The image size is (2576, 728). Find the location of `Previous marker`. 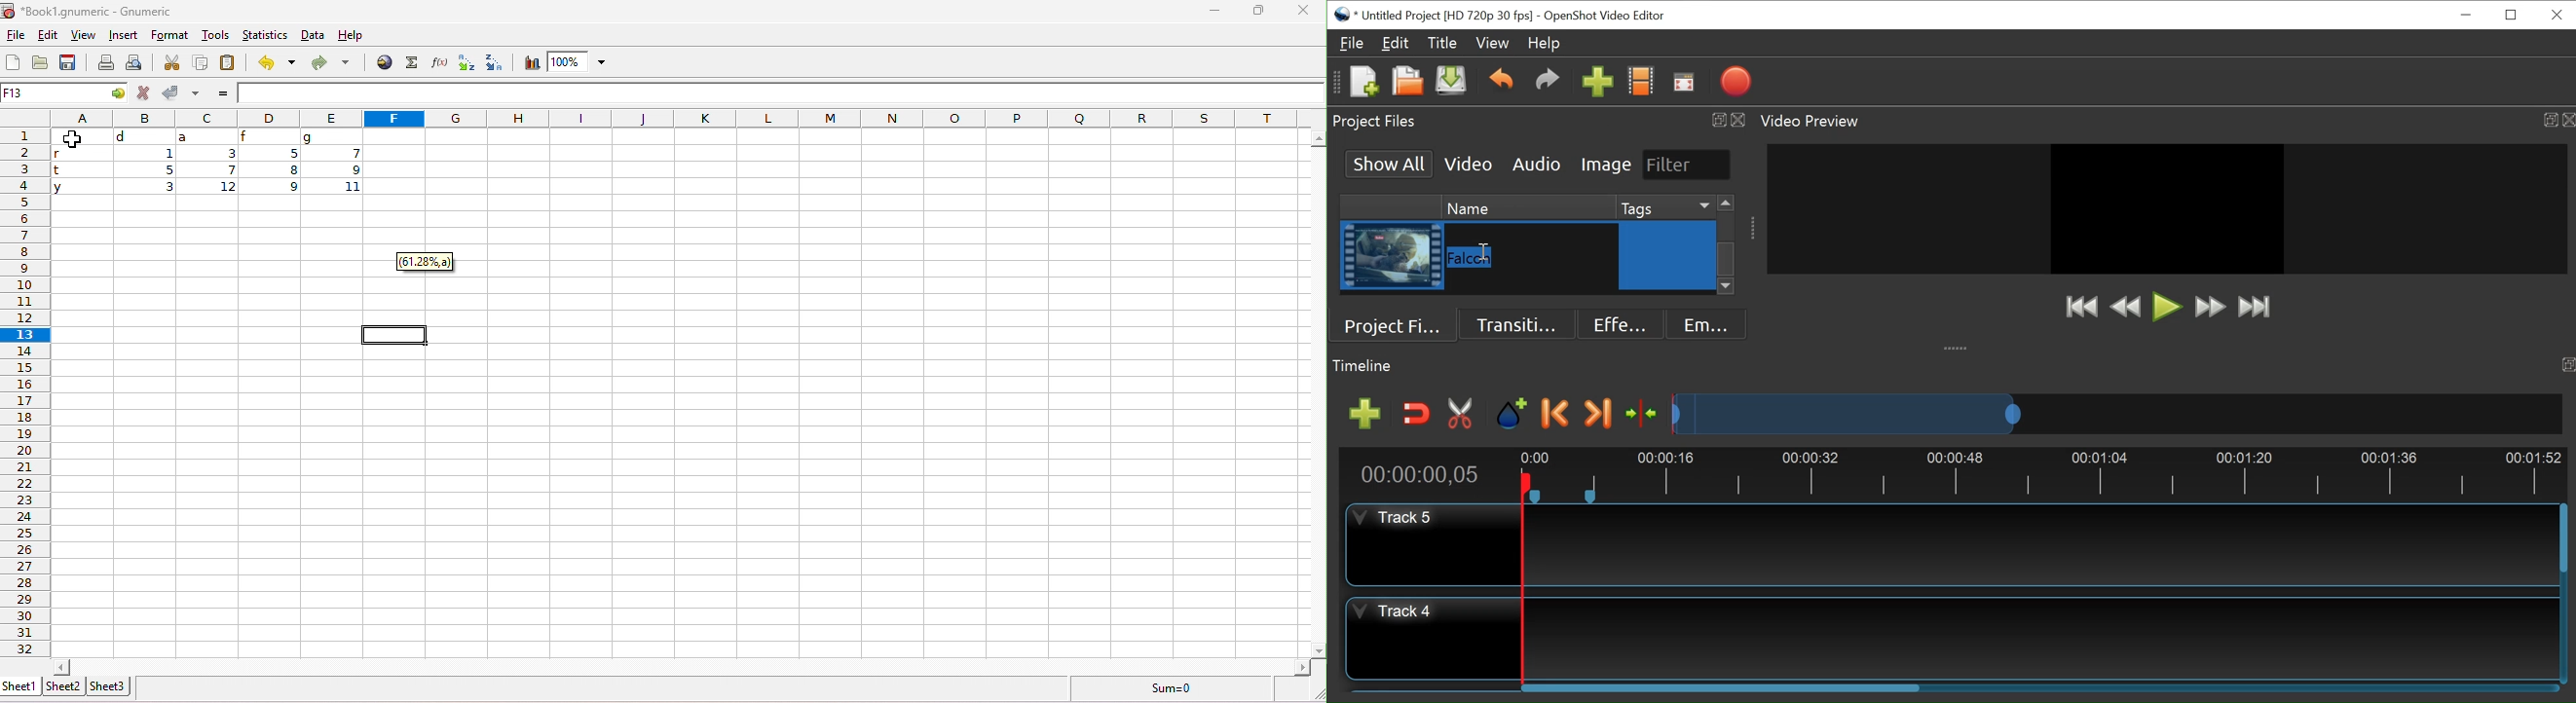

Previous marker is located at coordinates (1558, 415).